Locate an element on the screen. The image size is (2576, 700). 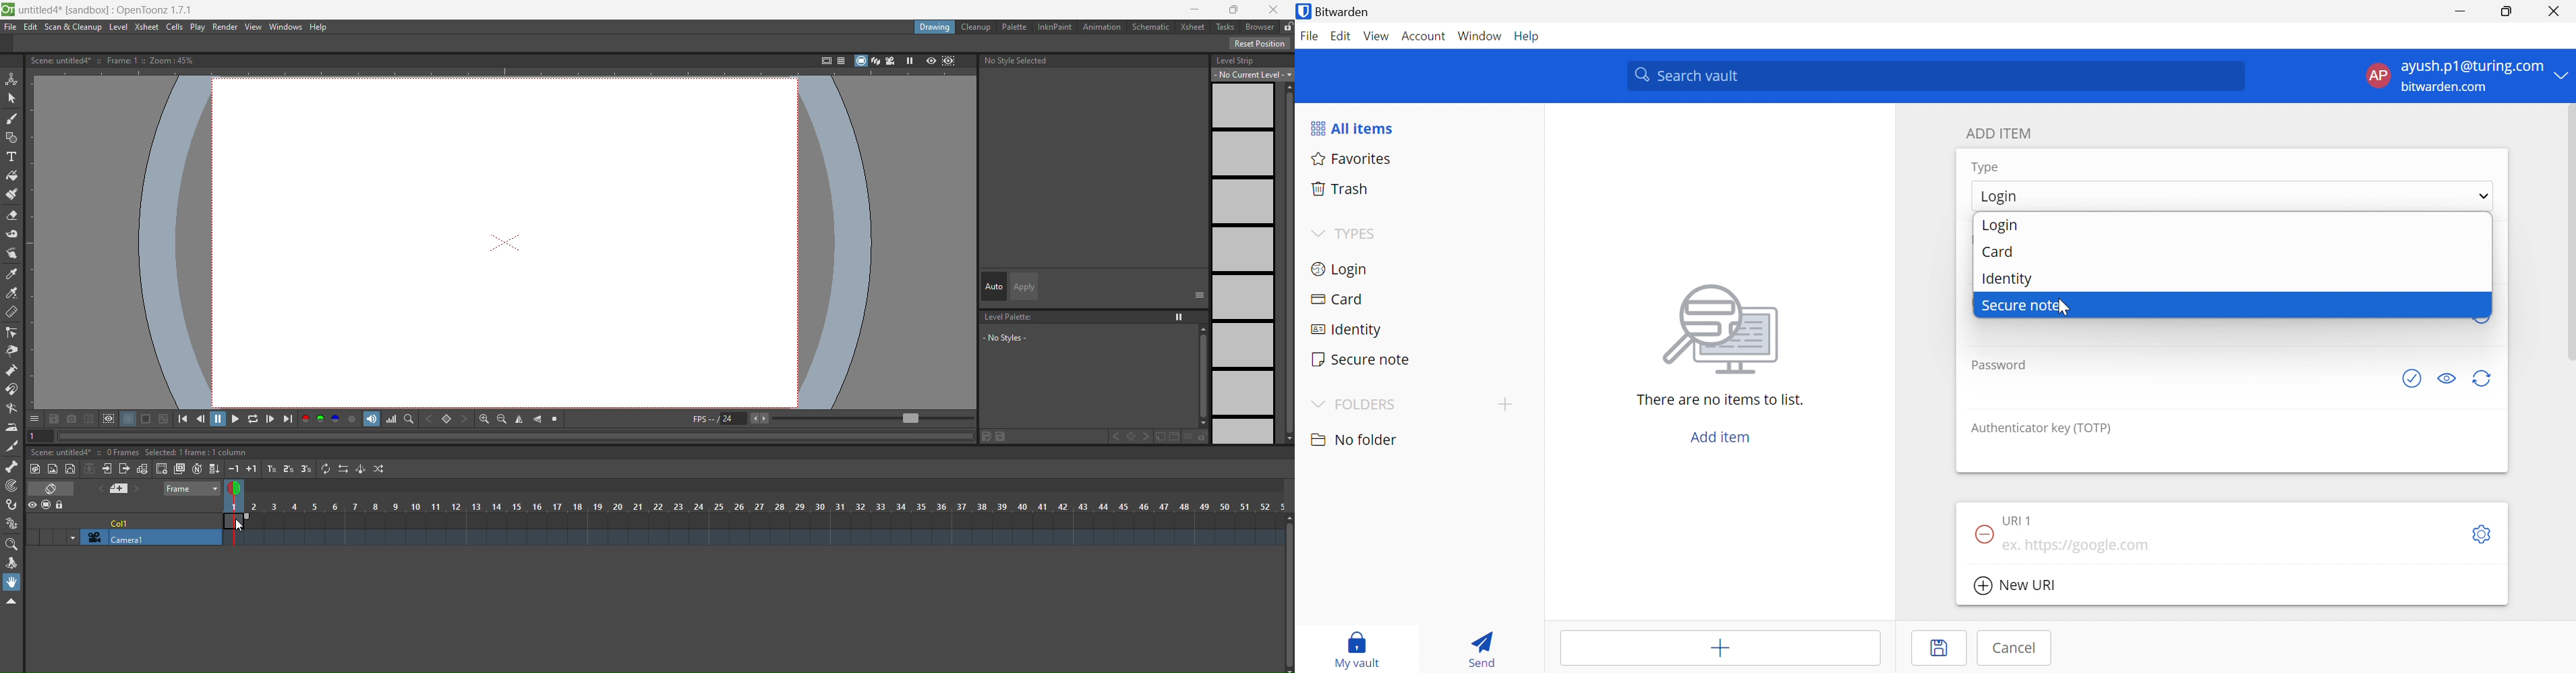
Identity is located at coordinates (1345, 330).